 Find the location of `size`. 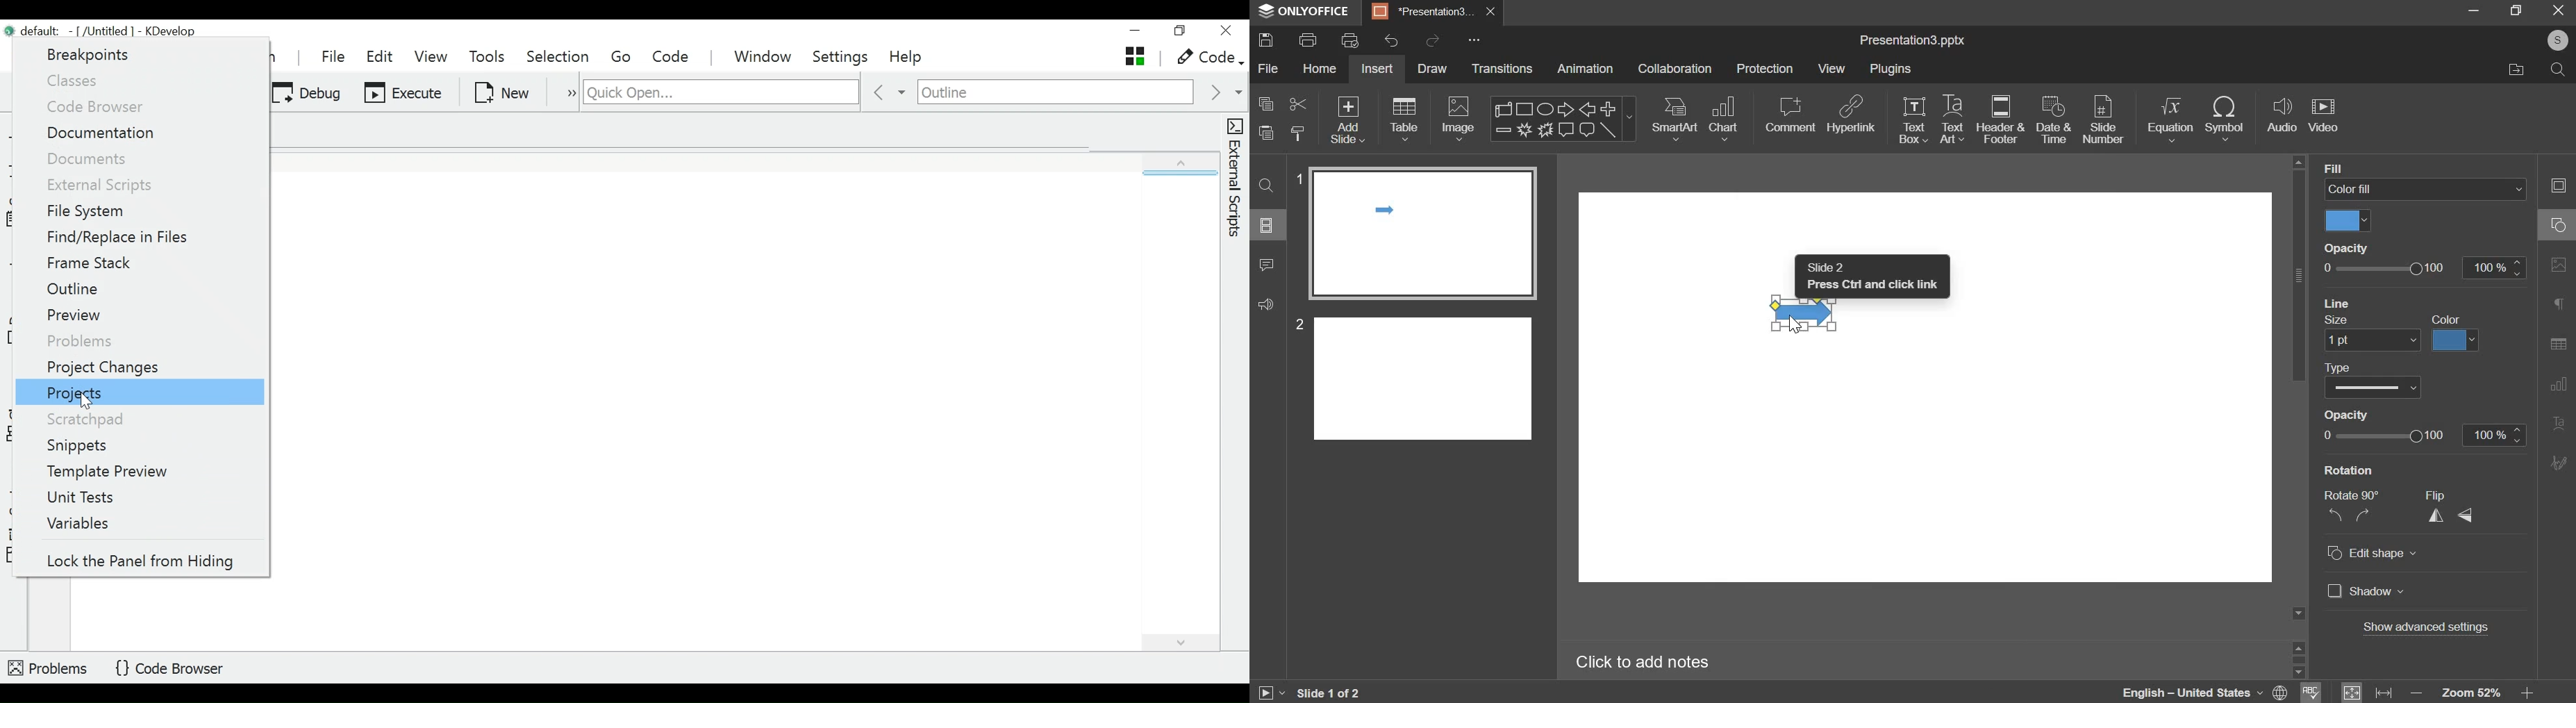

size is located at coordinates (2338, 321).